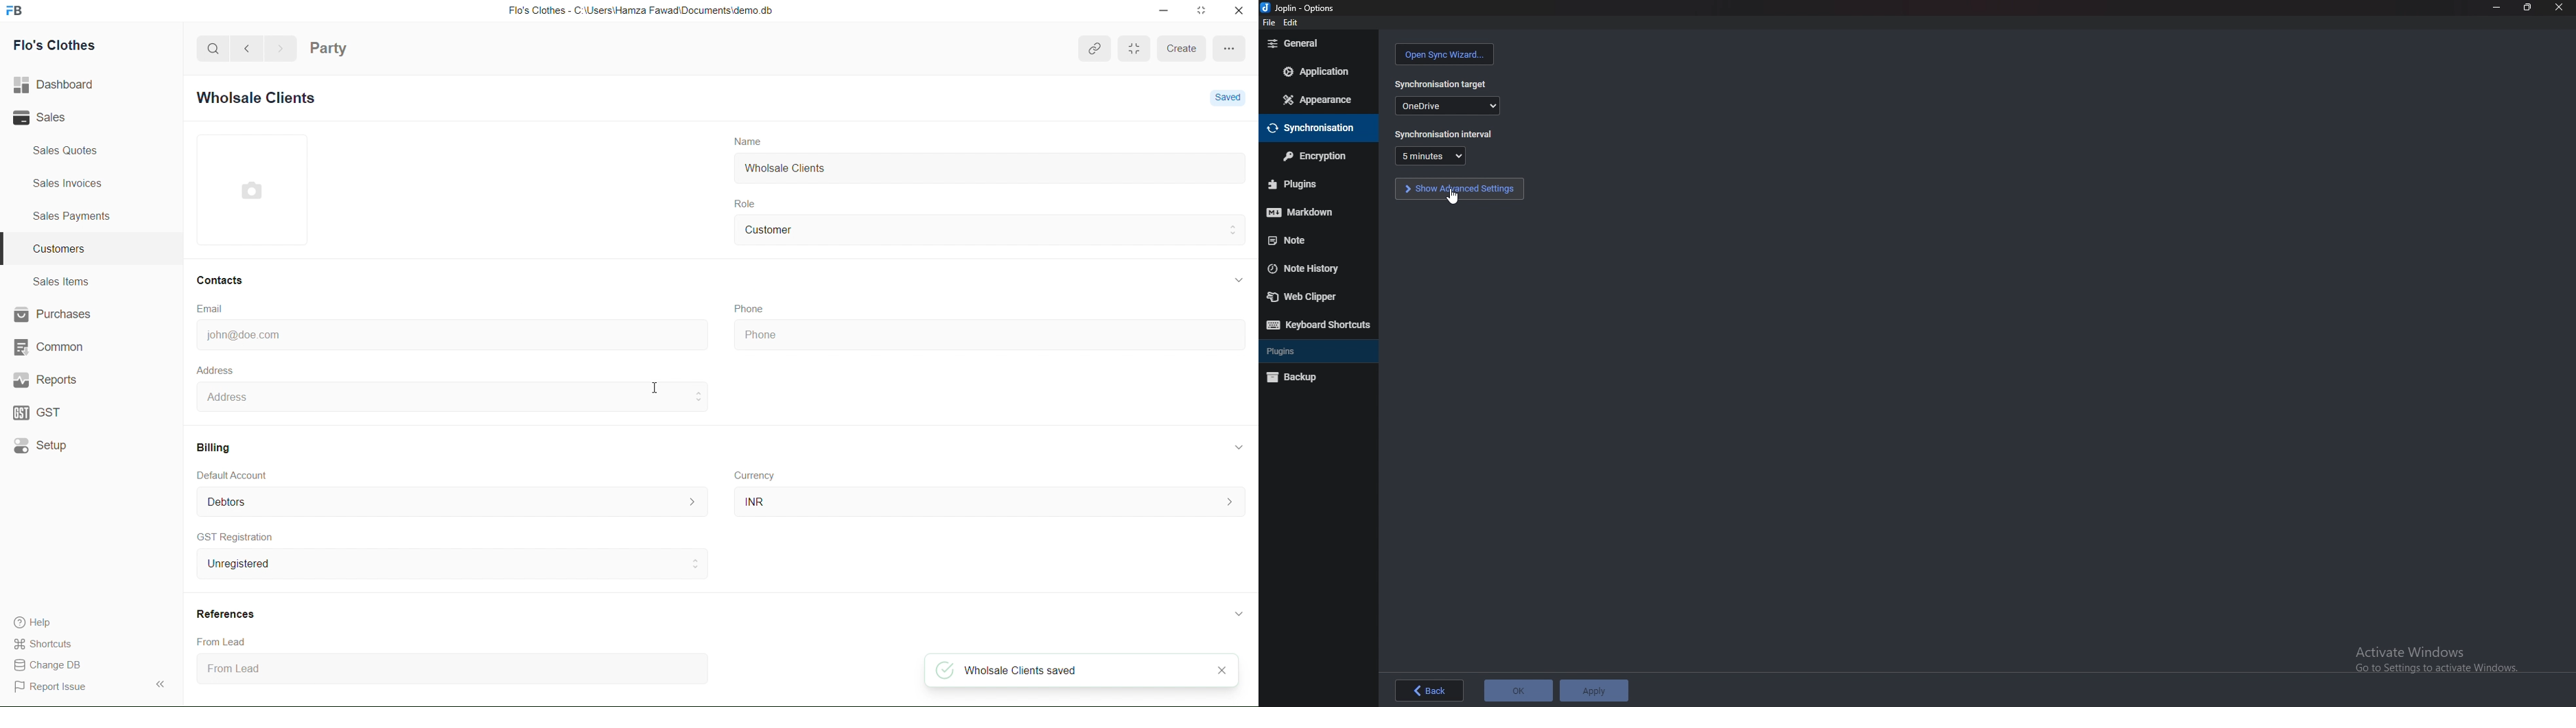  Describe the element at coordinates (1314, 129) in the screenshot. I see `sync` at that location.